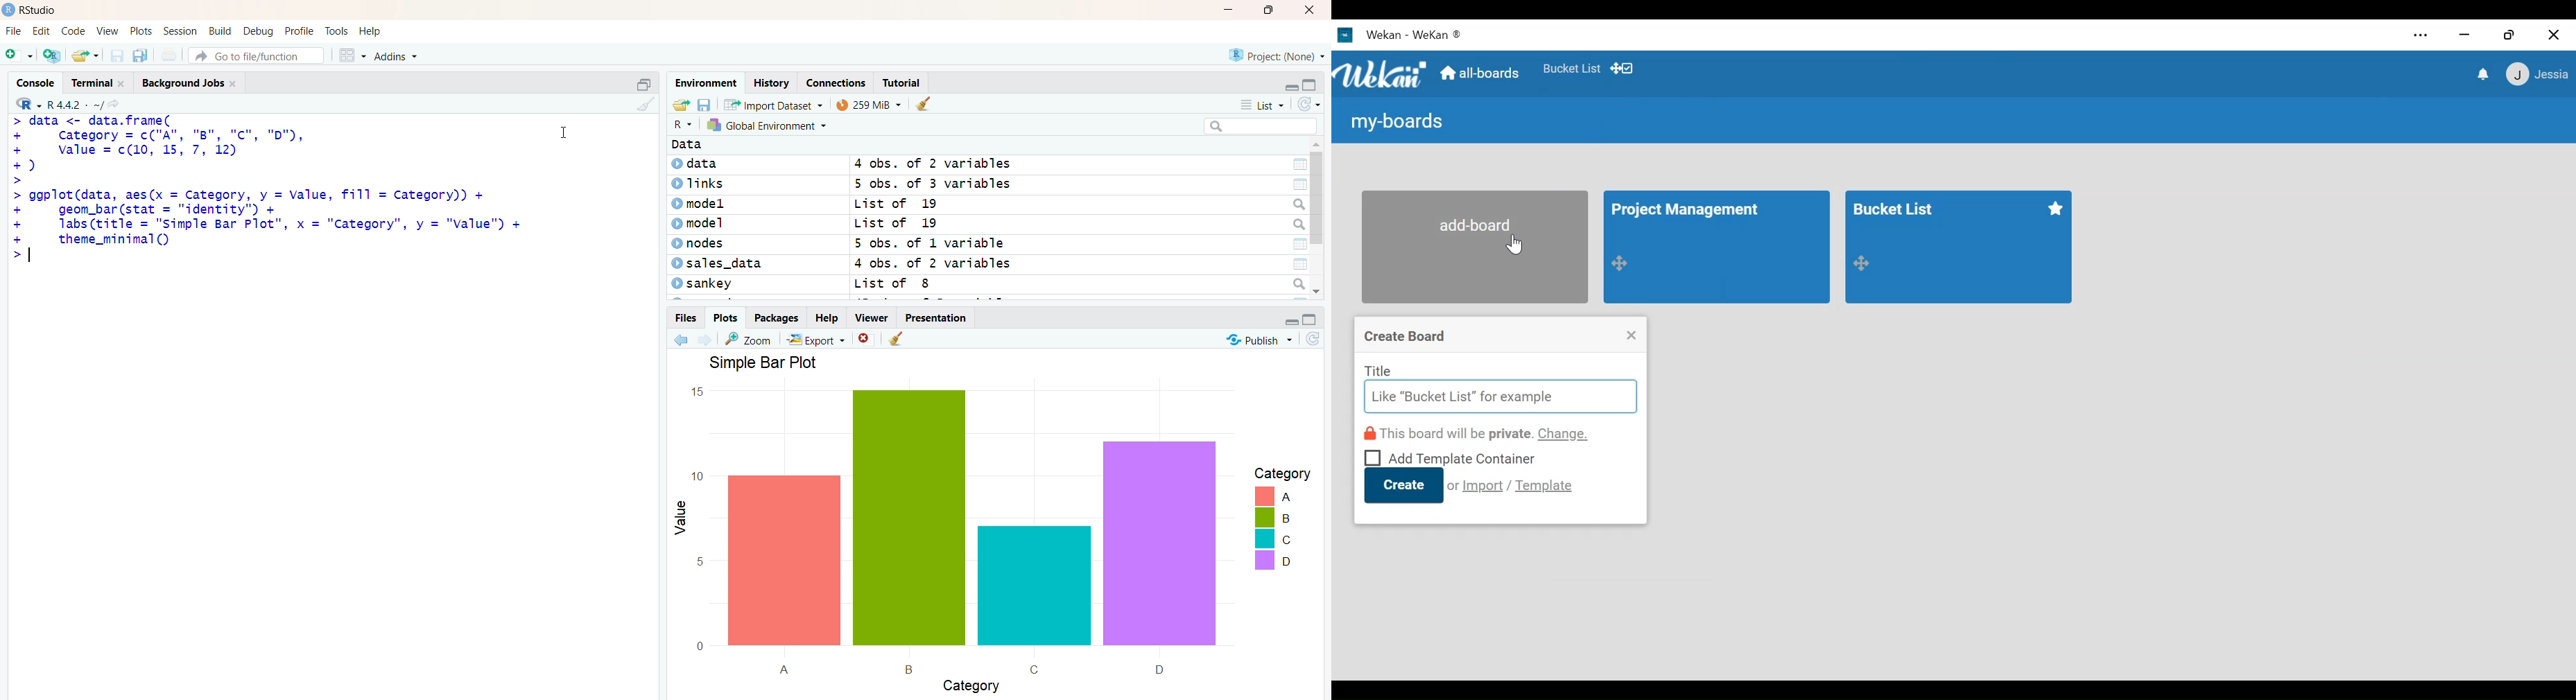 The width and height of the screenshot is (2576, 700). I want to click on clear console, so click(643, 105).